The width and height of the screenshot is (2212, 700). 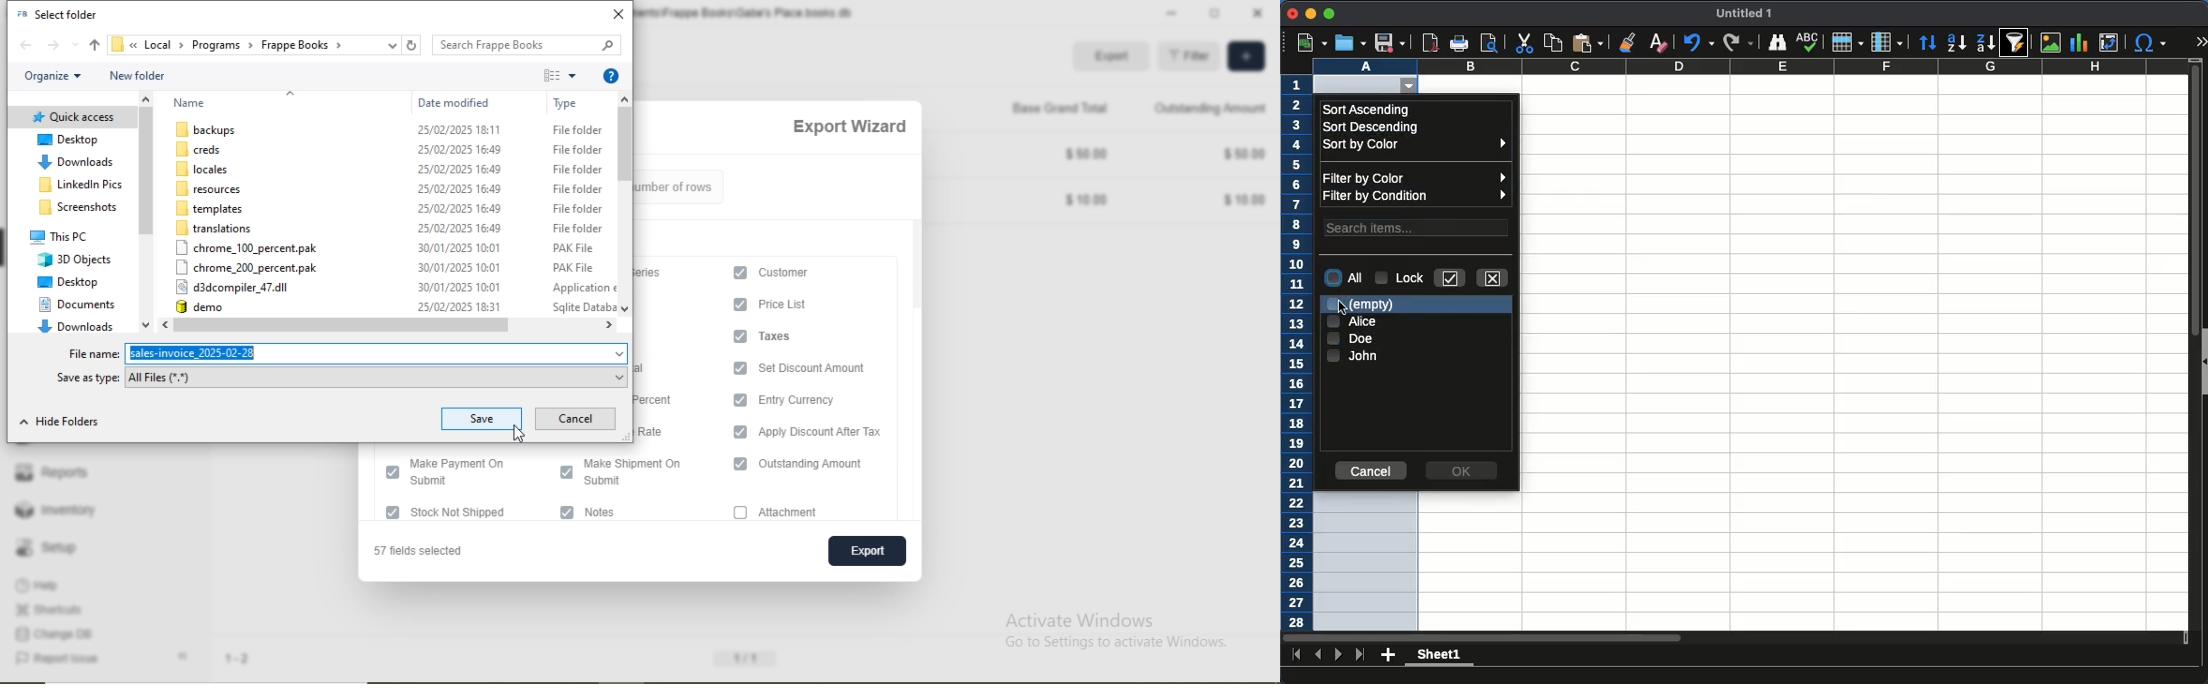 I want to click on backups, so click(x=210, y=130).